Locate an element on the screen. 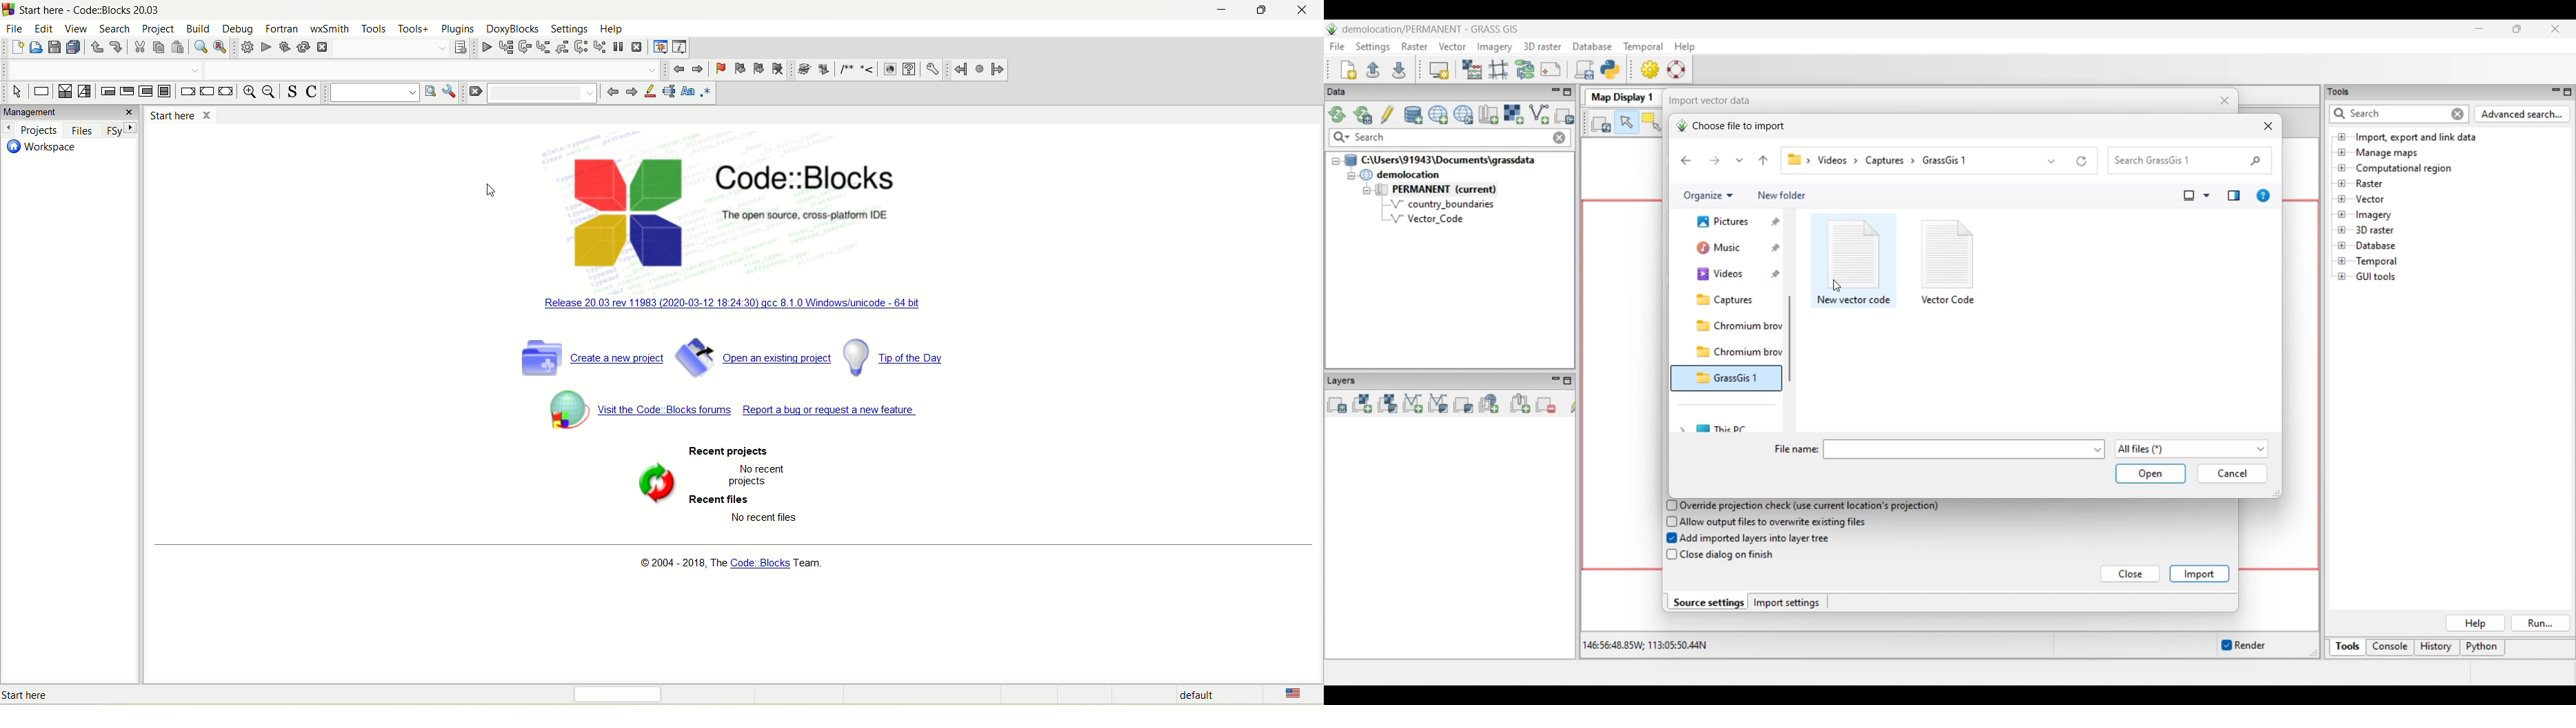  report a bug is located at coordinates (763, 405).